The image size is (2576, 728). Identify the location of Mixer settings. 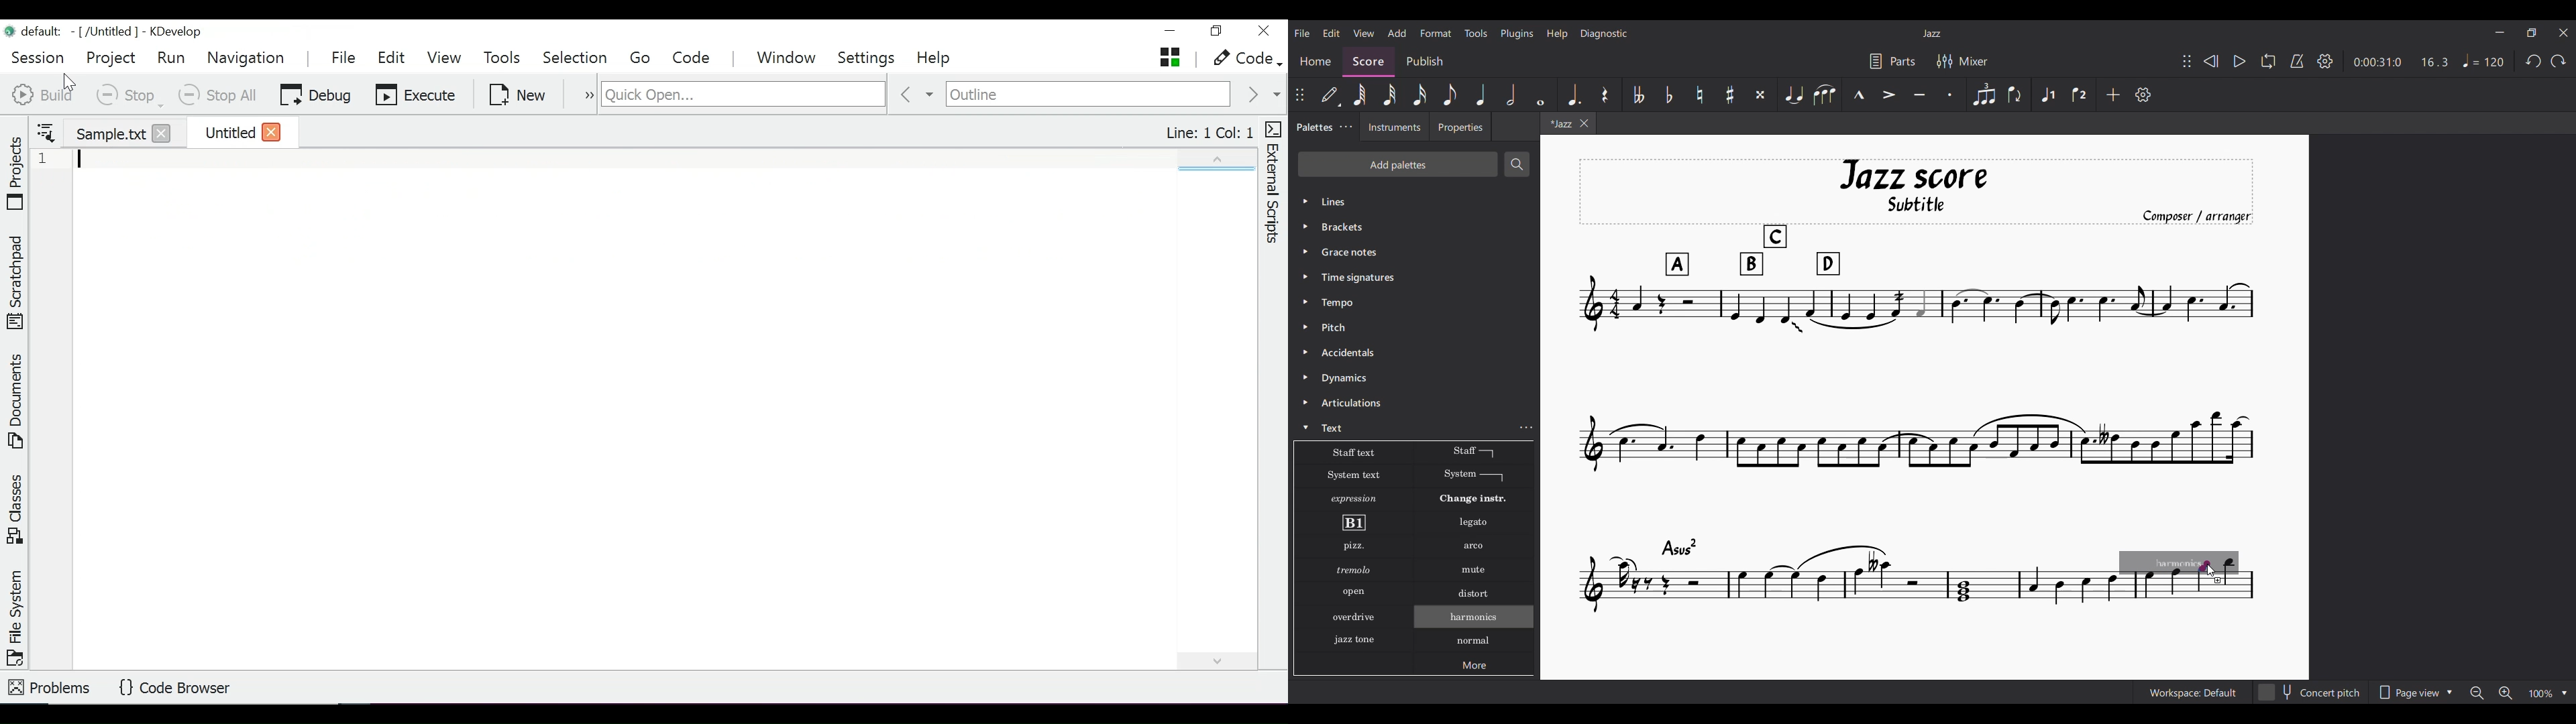
(1962, 60).